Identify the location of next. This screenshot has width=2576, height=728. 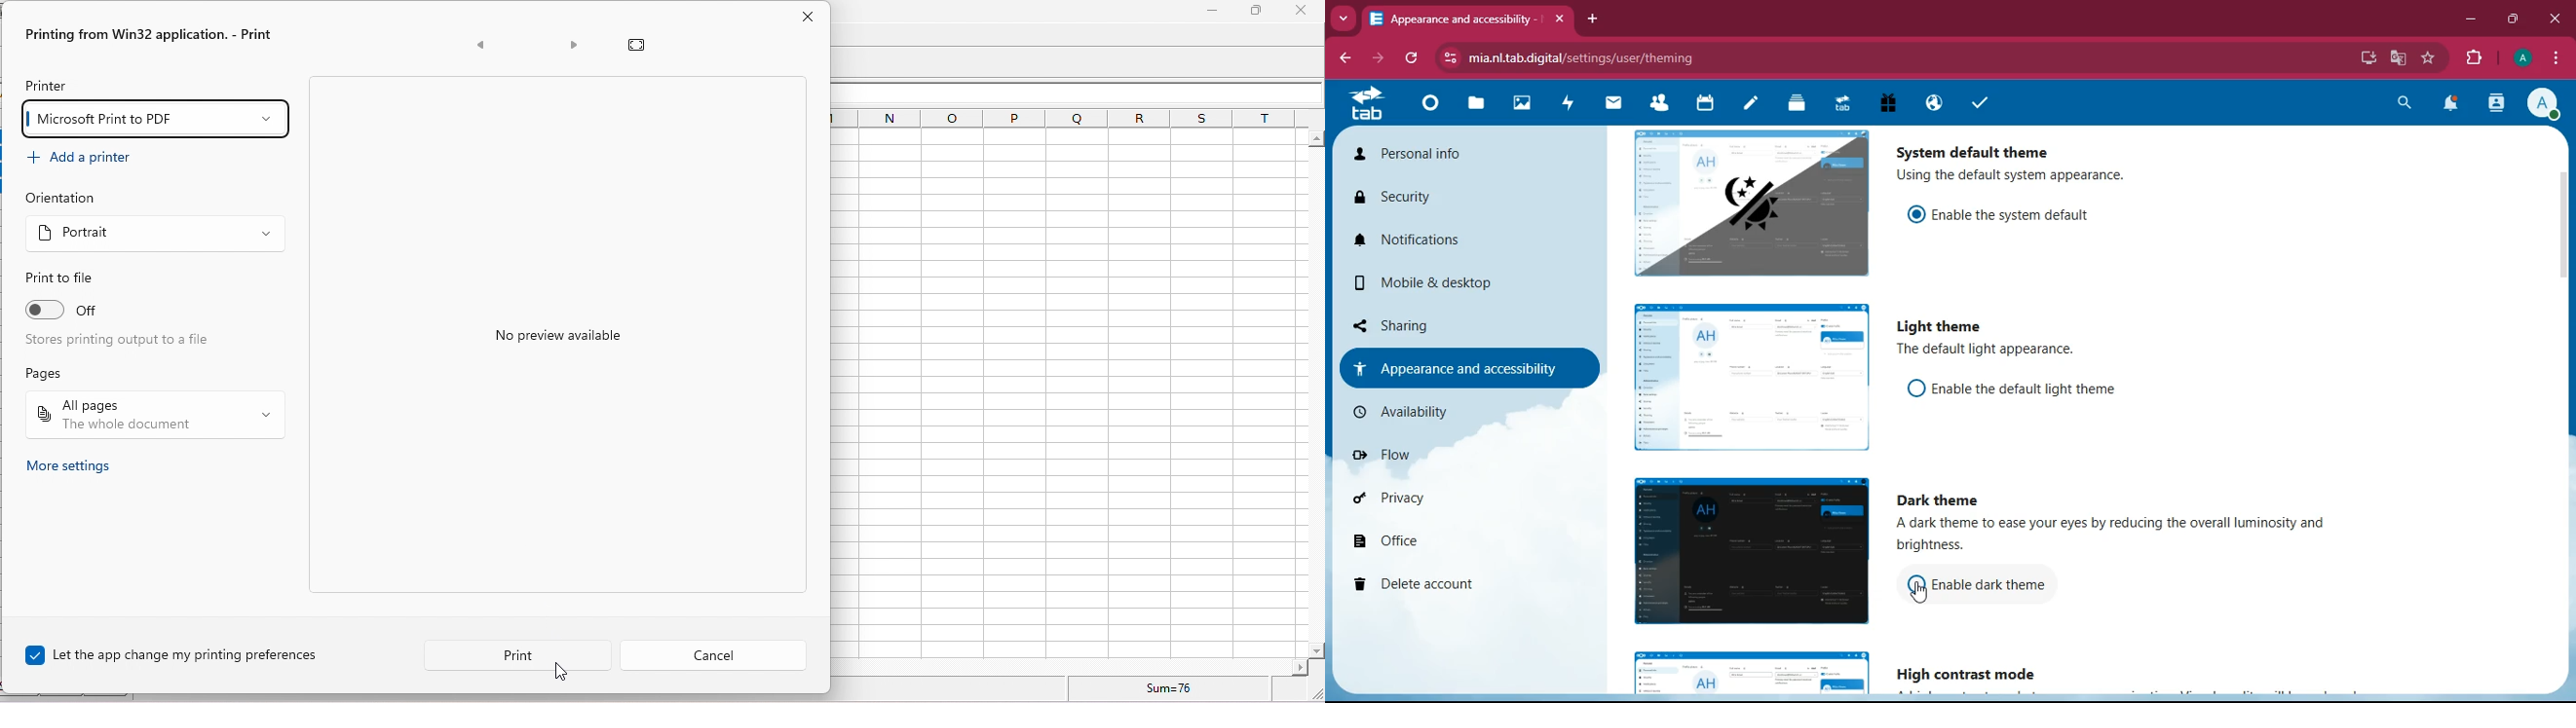
(572, 46).